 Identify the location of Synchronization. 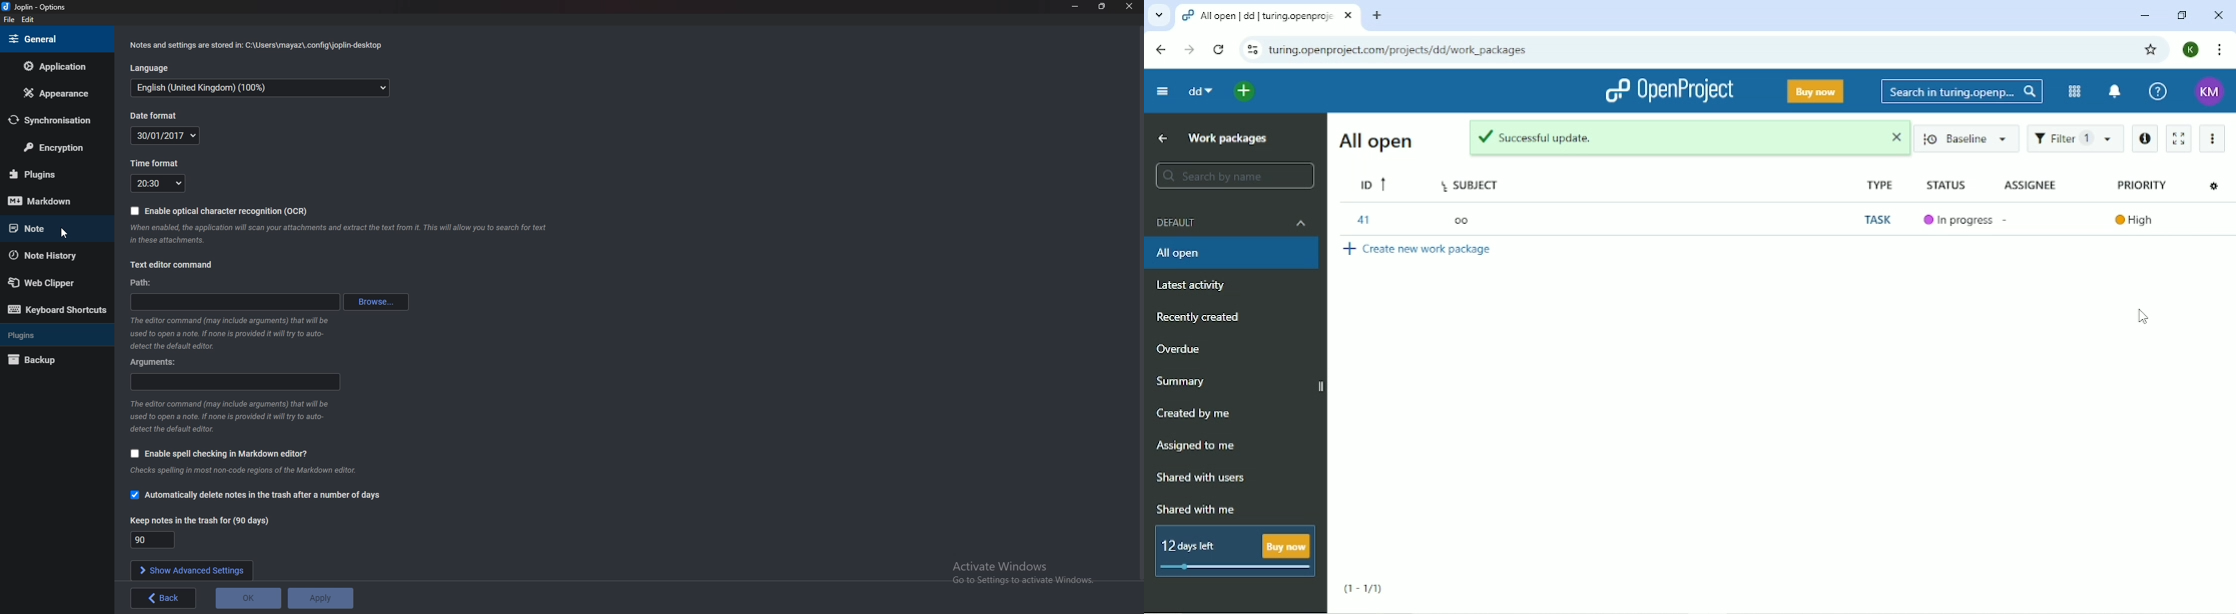
(51, 120).